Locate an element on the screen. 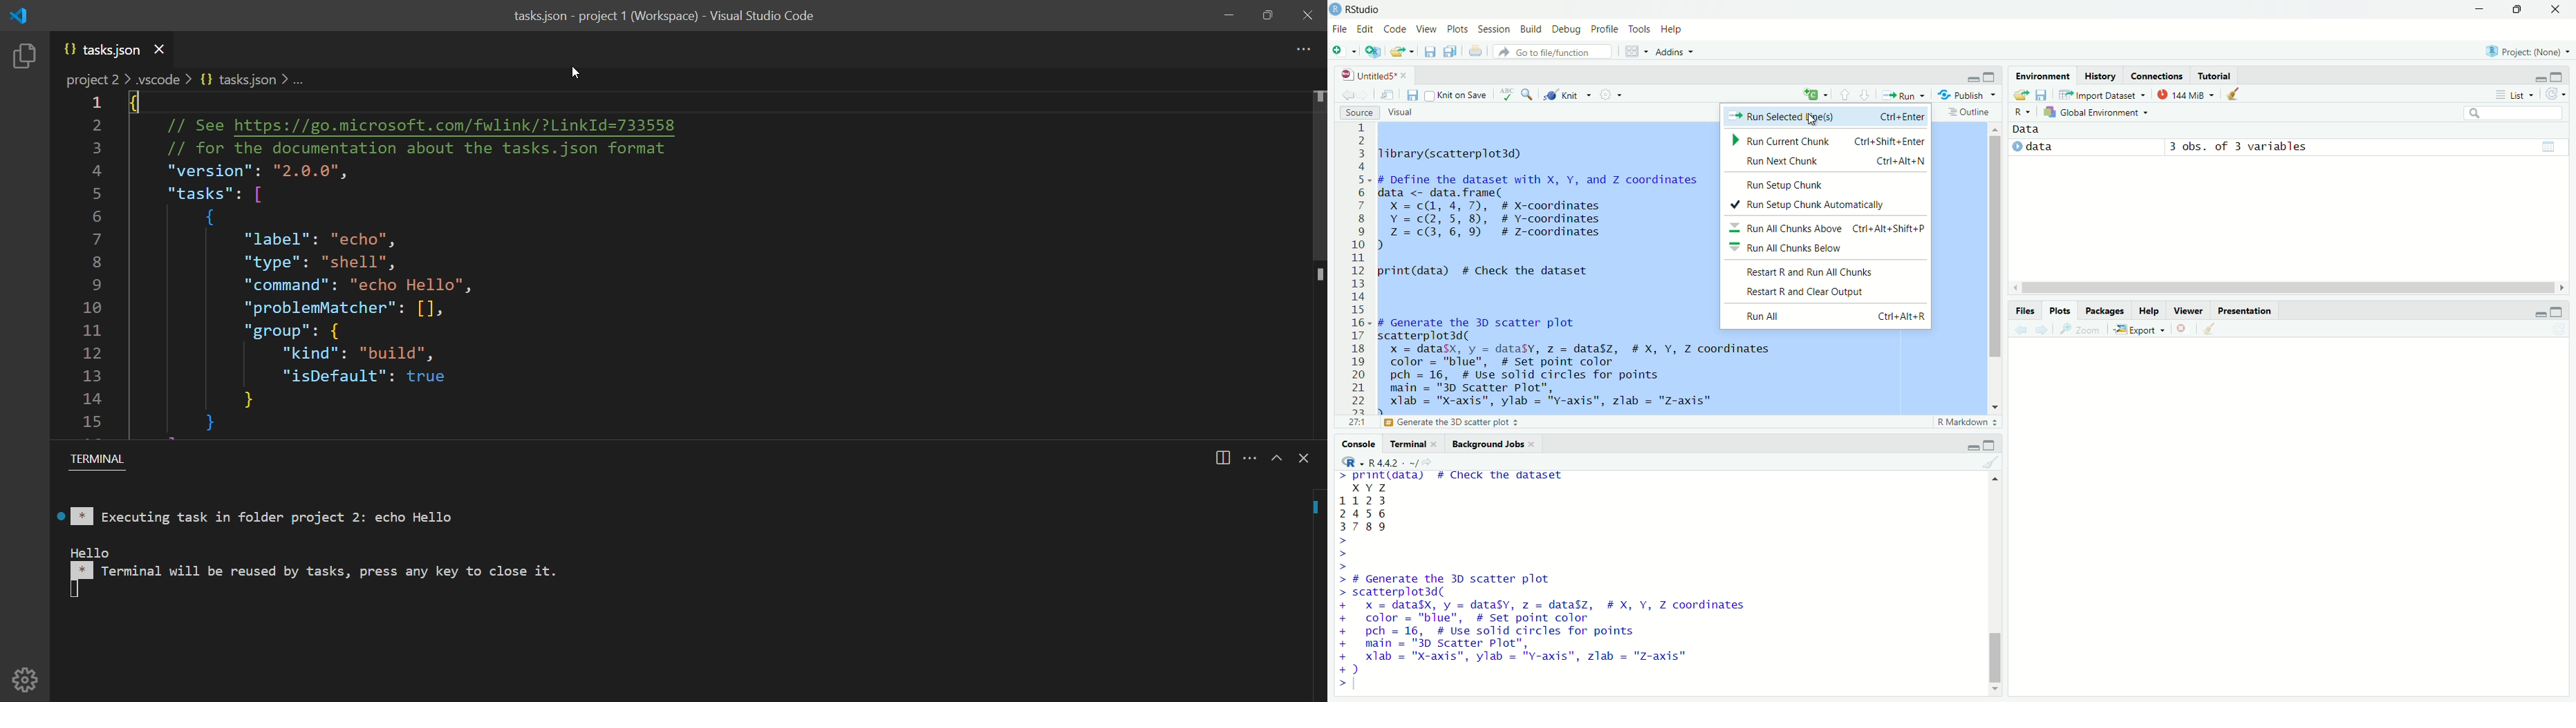 The width and height of the screenshot is (2576, 728). > print(data) # Check the dataset is located at coordinates (1452, 476).